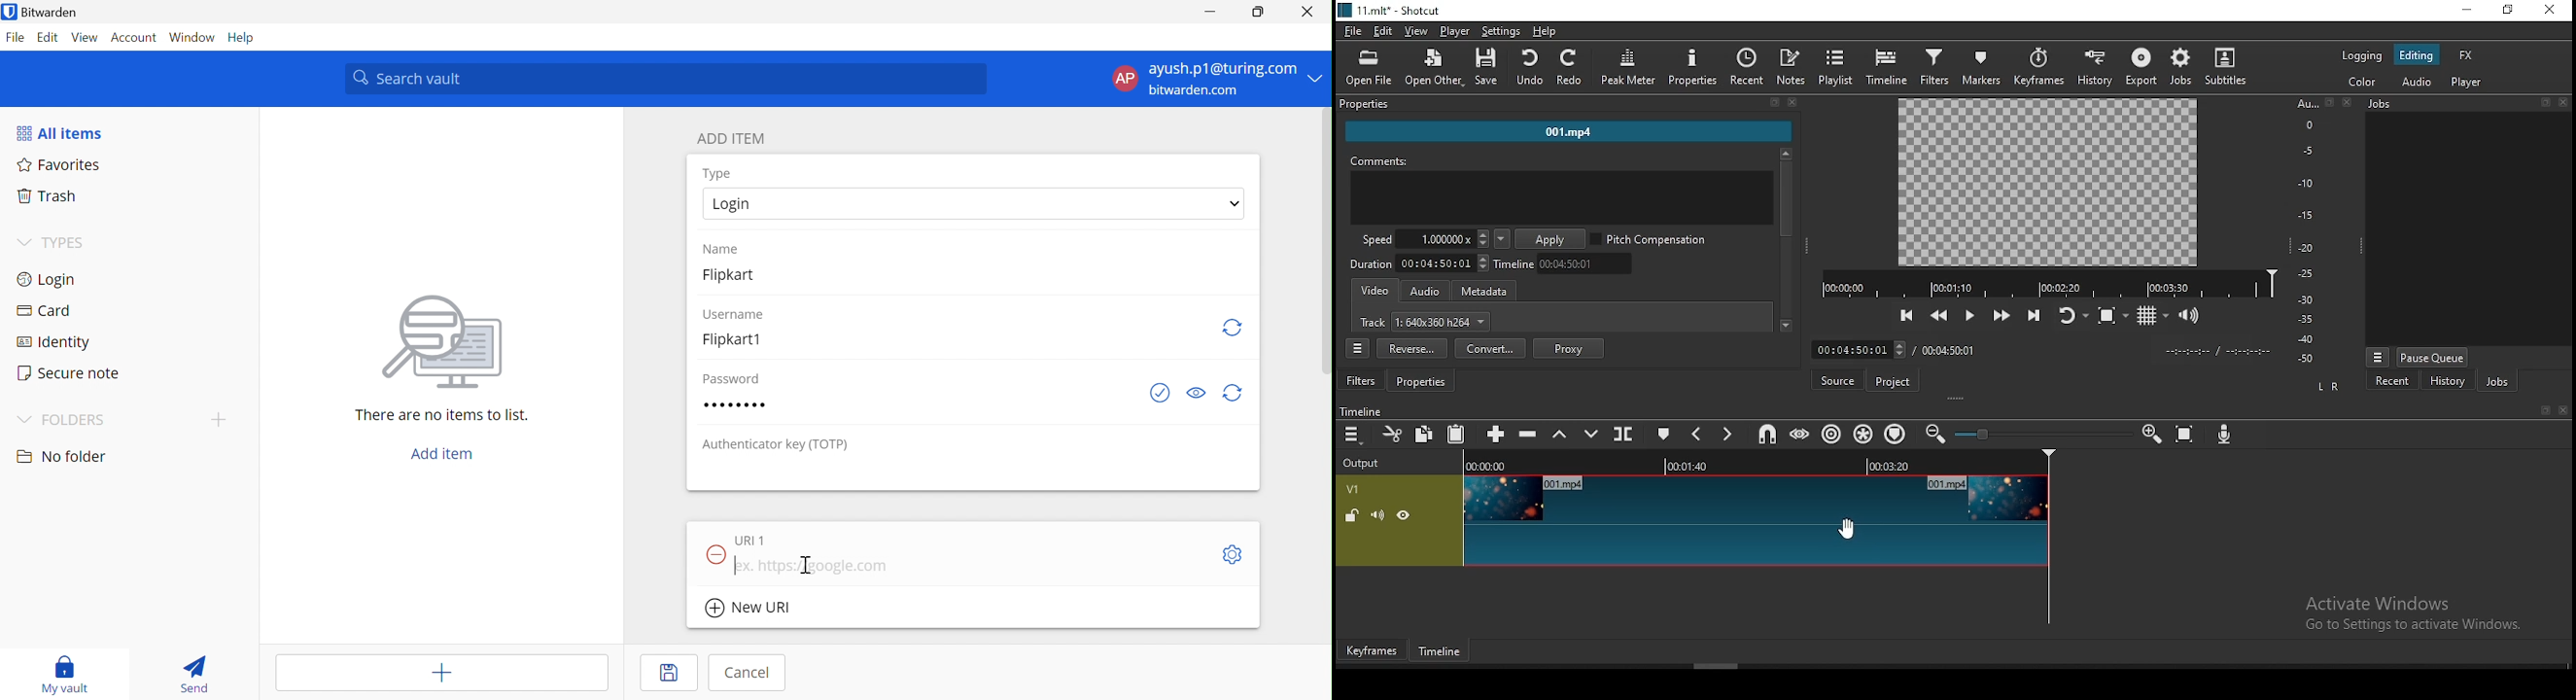 This screenshot has width=2576, height=700. I want to click on Save, so click(667, 675).